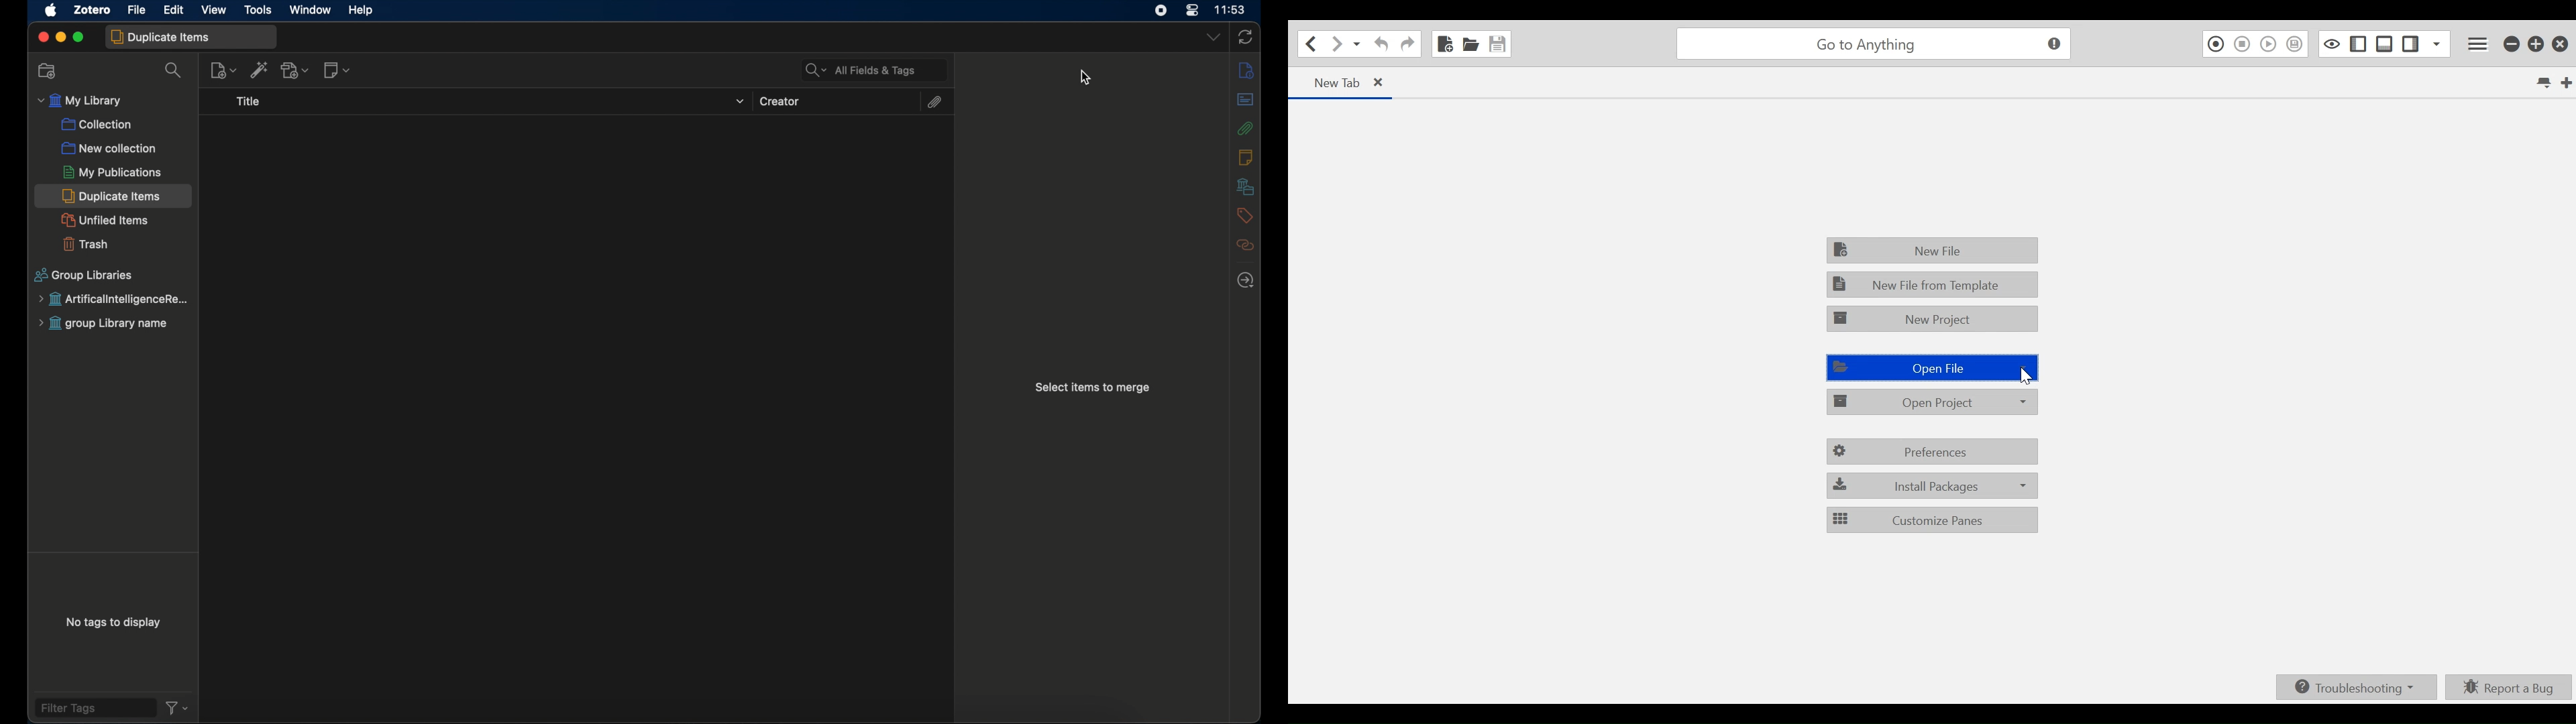 The width and height of the screenshot is (2576, 728). I want to click on duplicate items tab, so click(191, 38).